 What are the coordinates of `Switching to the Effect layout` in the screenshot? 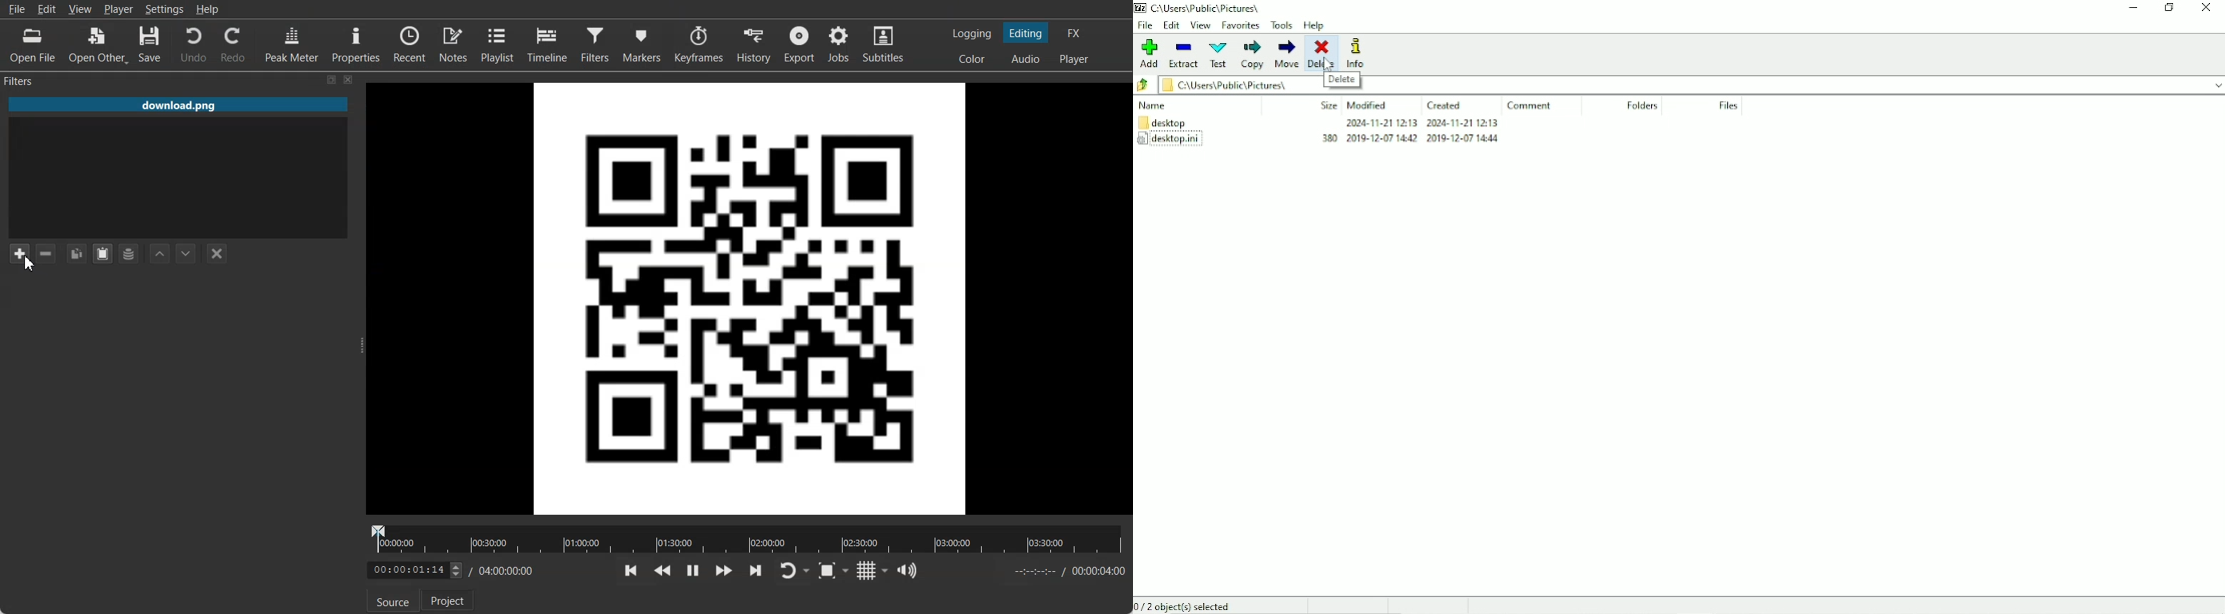 It's located at (1075, 33).